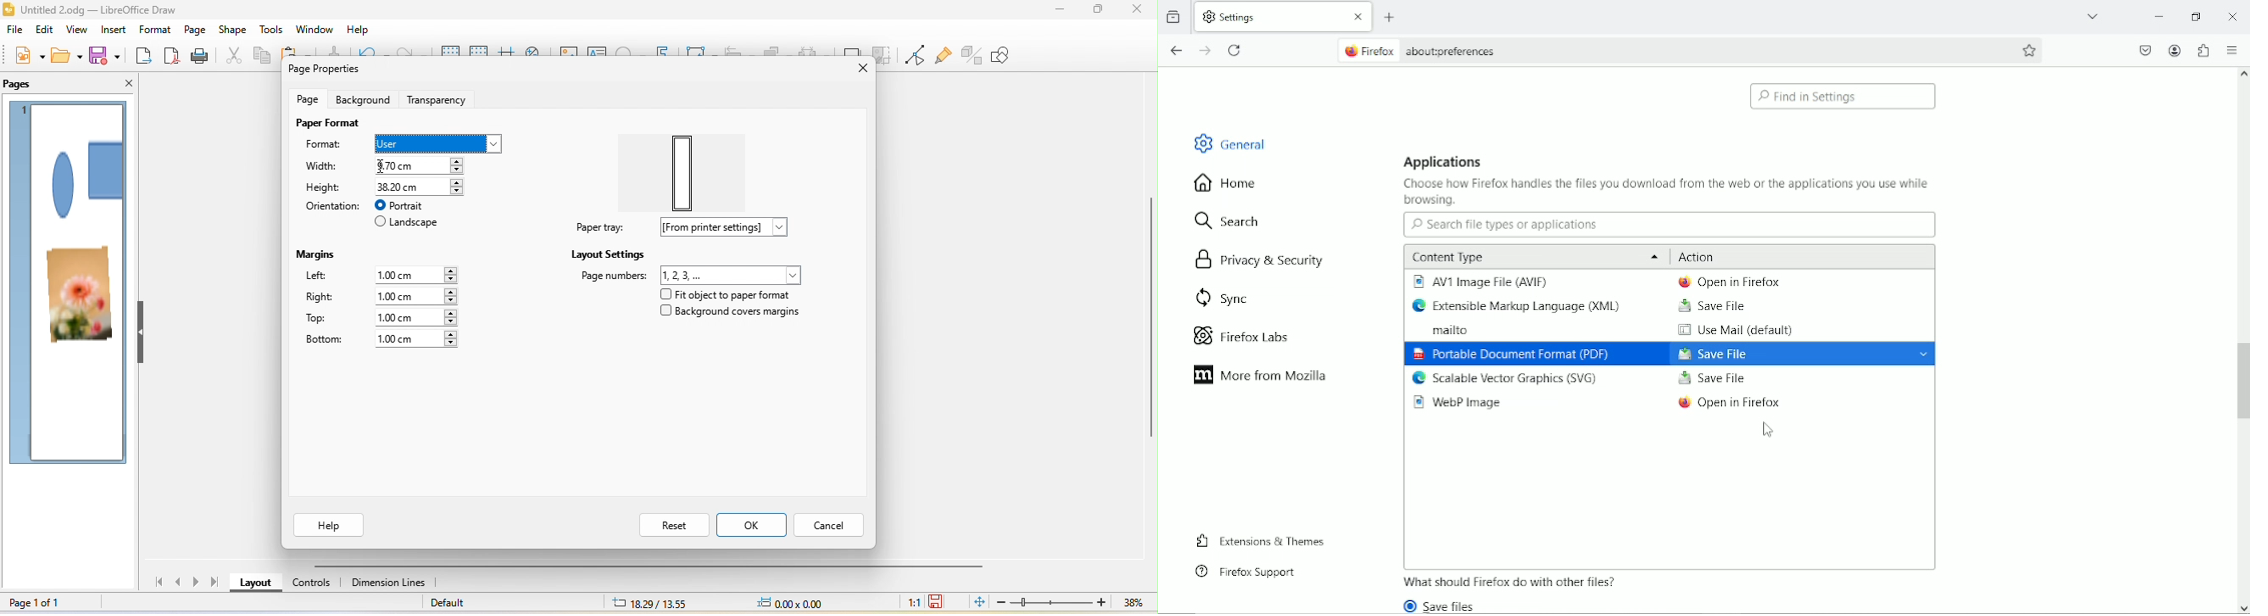  I want to click on Sync, so click(1220, 299).